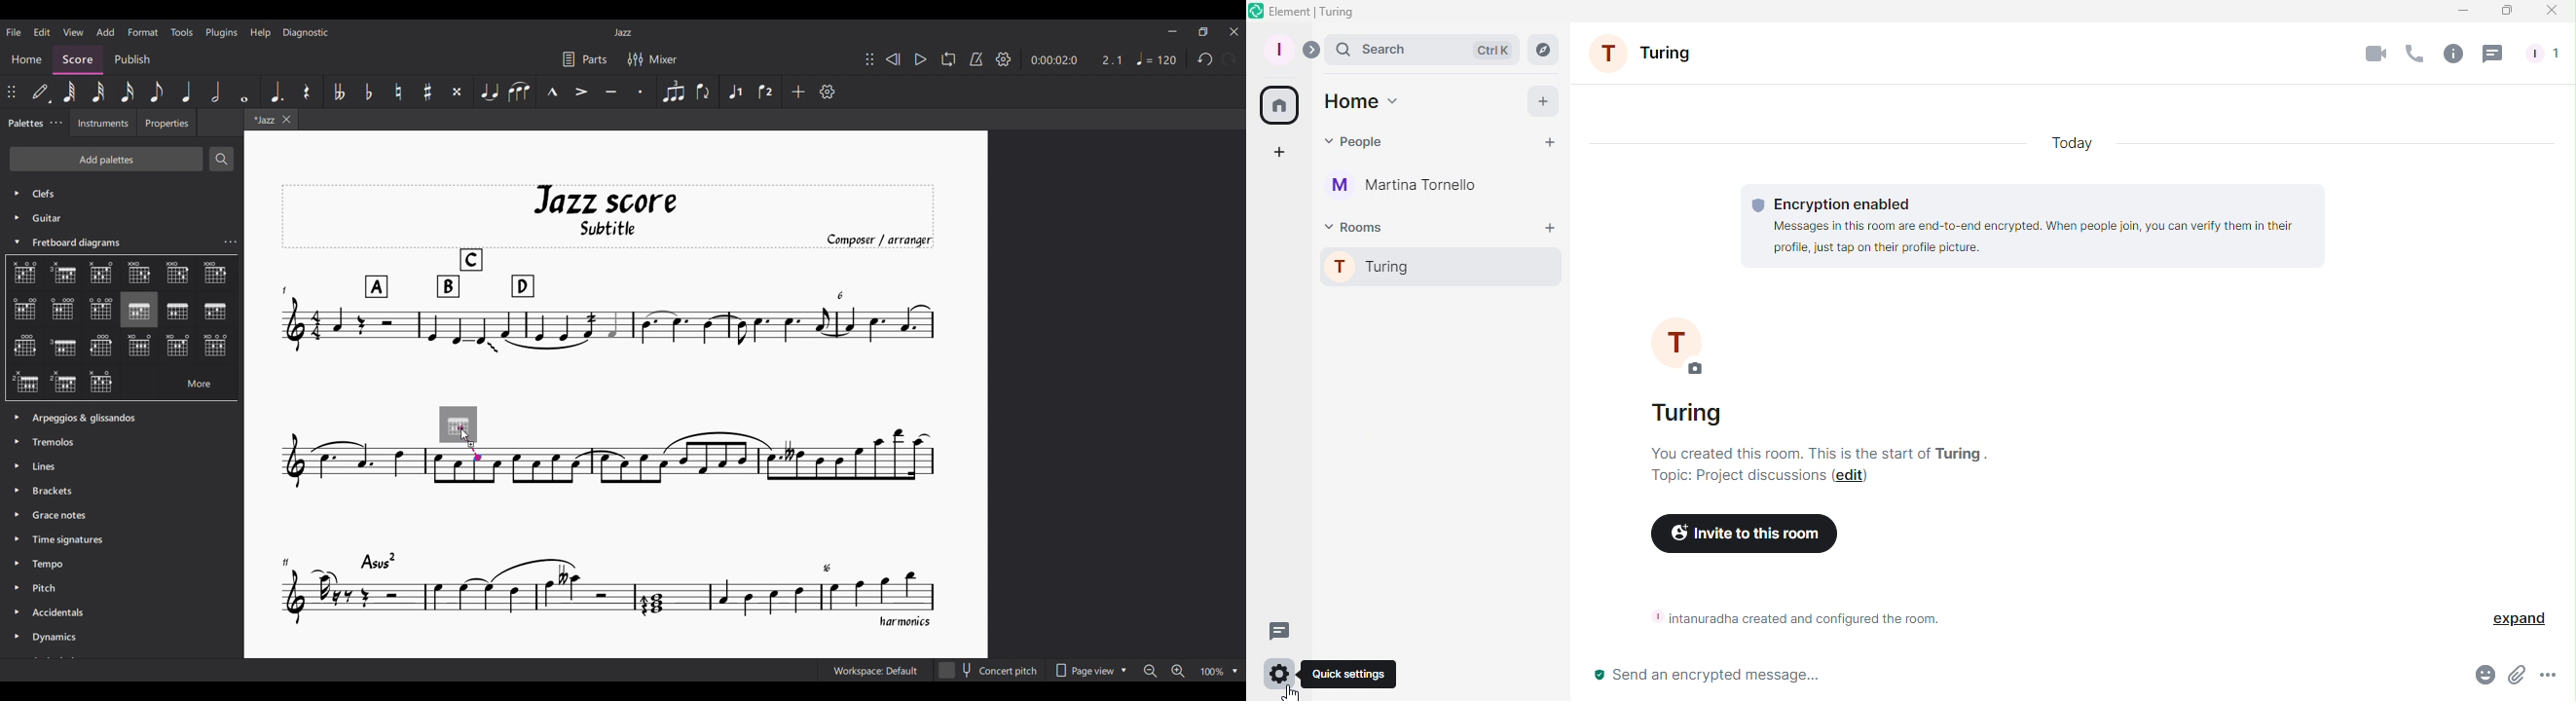 This screenshot has height=728, width=2576. What do you see at coordinates (611, 92) in the screenshot?
I see `Tenuto` at bounding box center [611, 92].